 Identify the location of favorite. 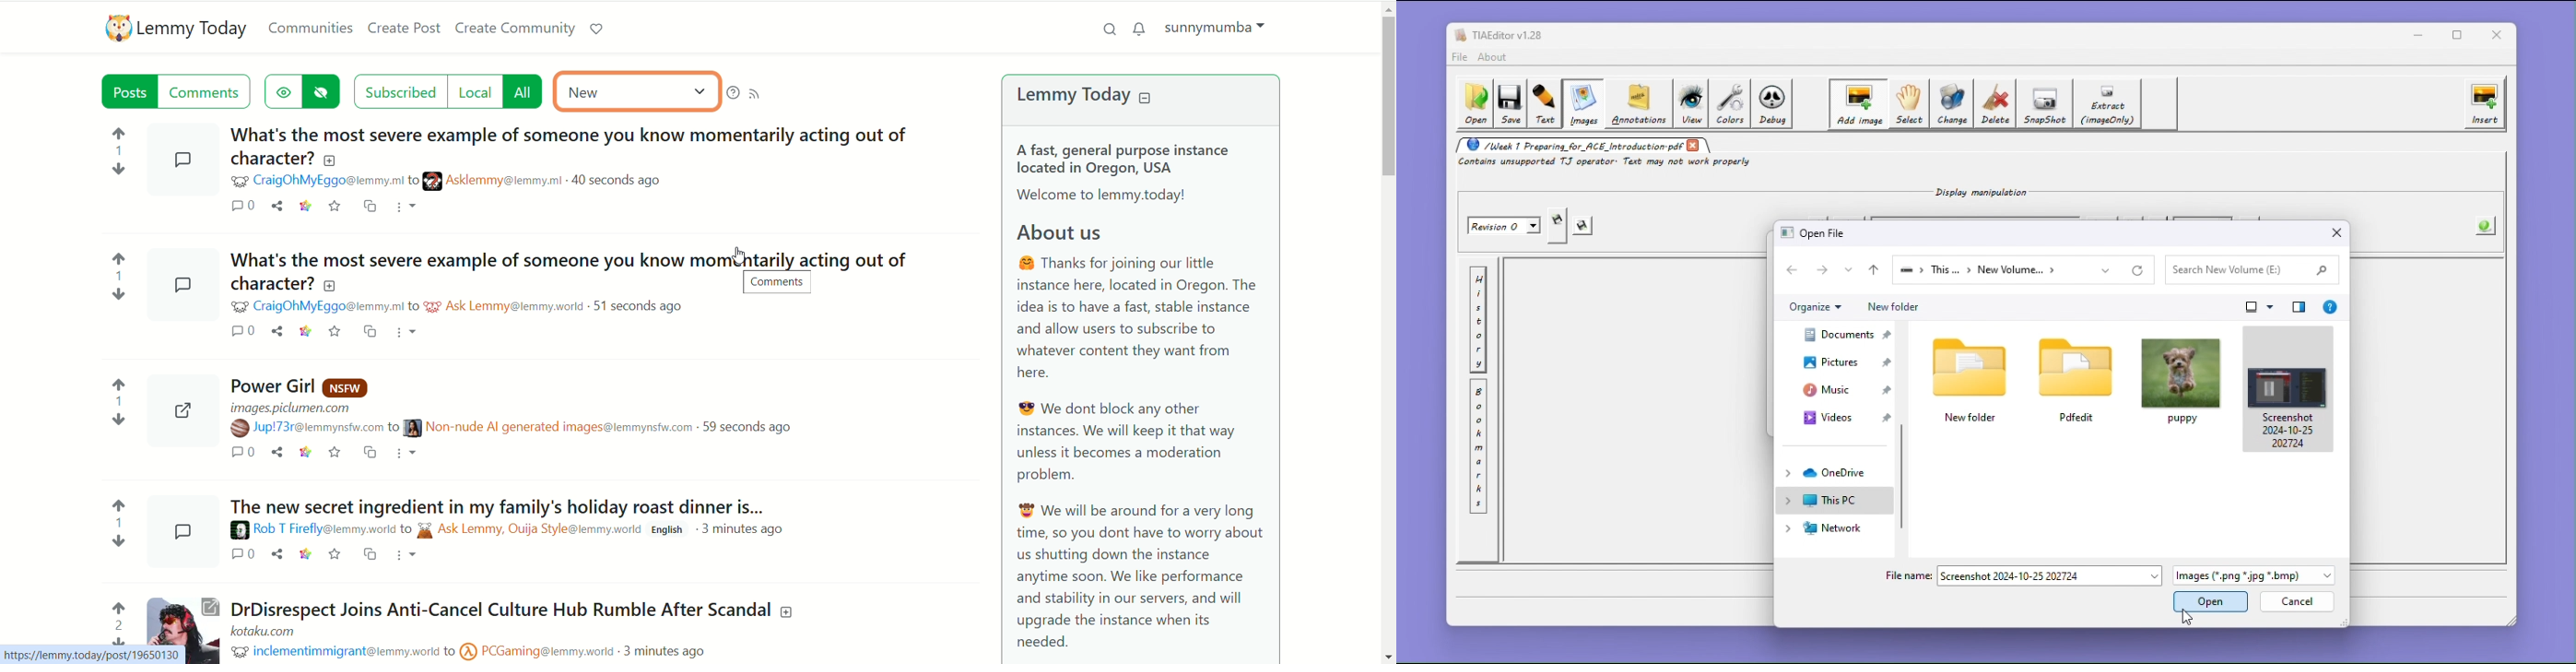
(334, 331).